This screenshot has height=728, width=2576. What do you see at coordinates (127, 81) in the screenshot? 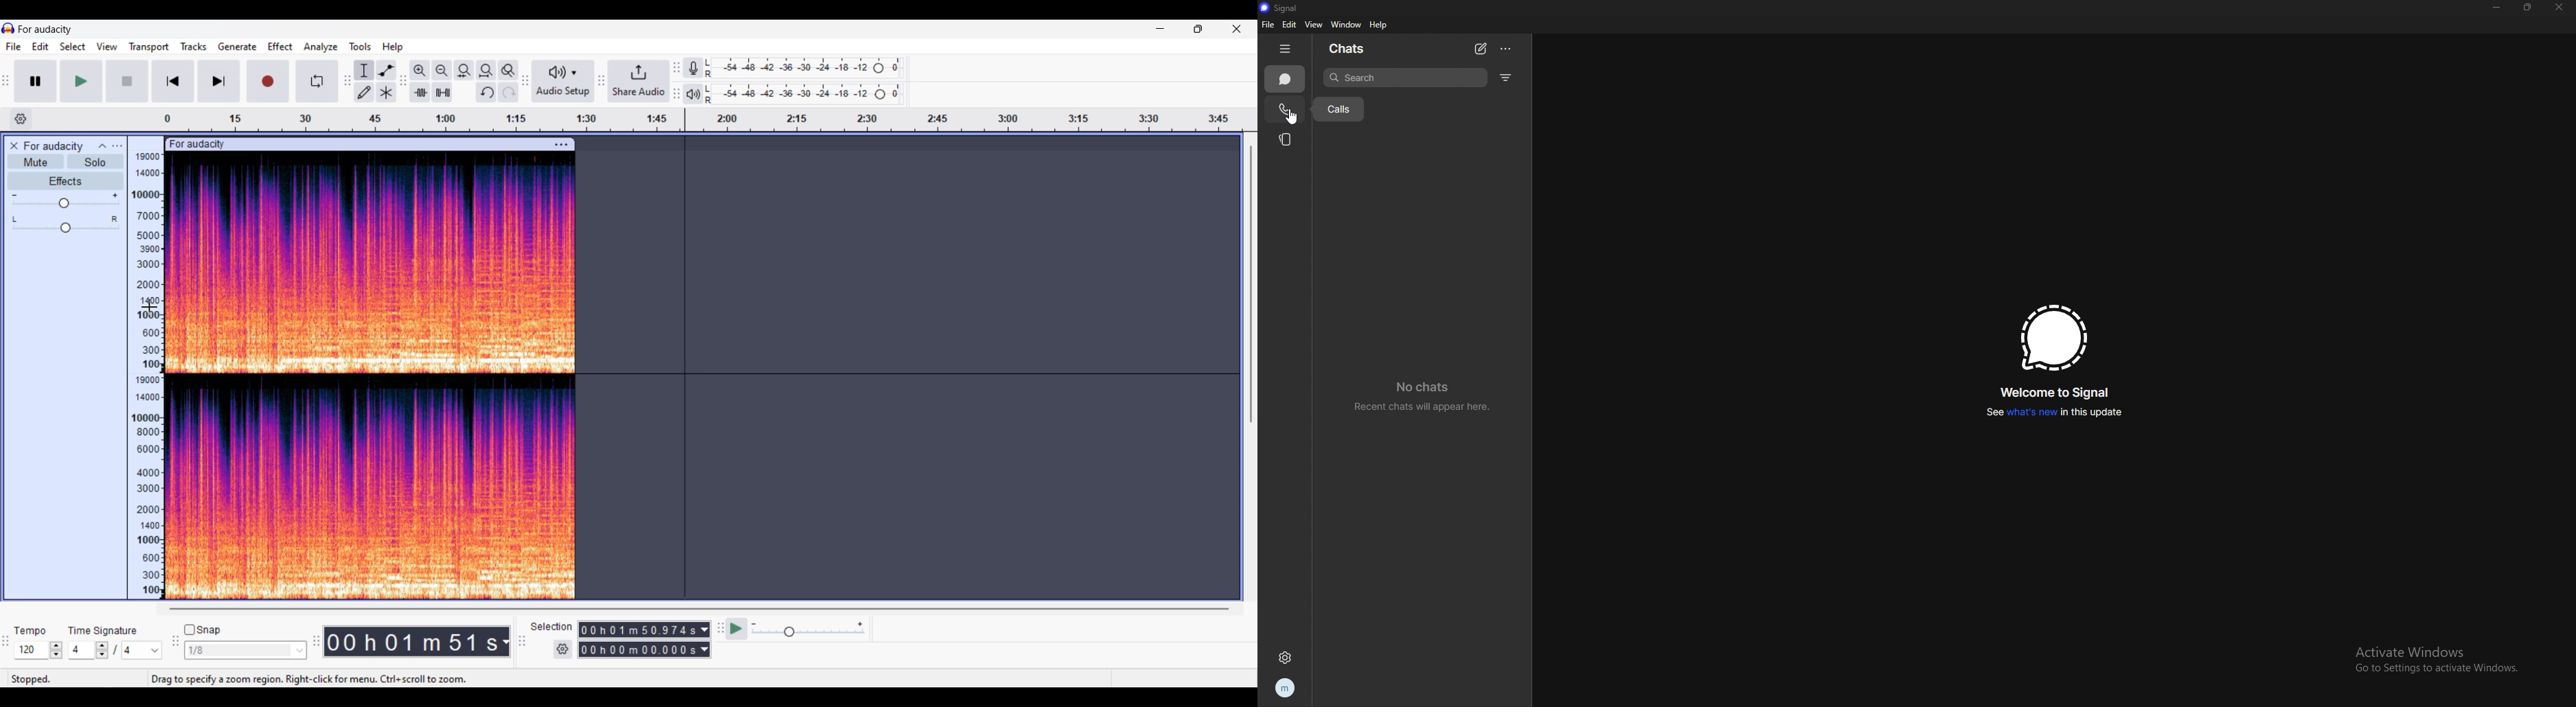
I see `Stop` at bounding box center [127, 81].